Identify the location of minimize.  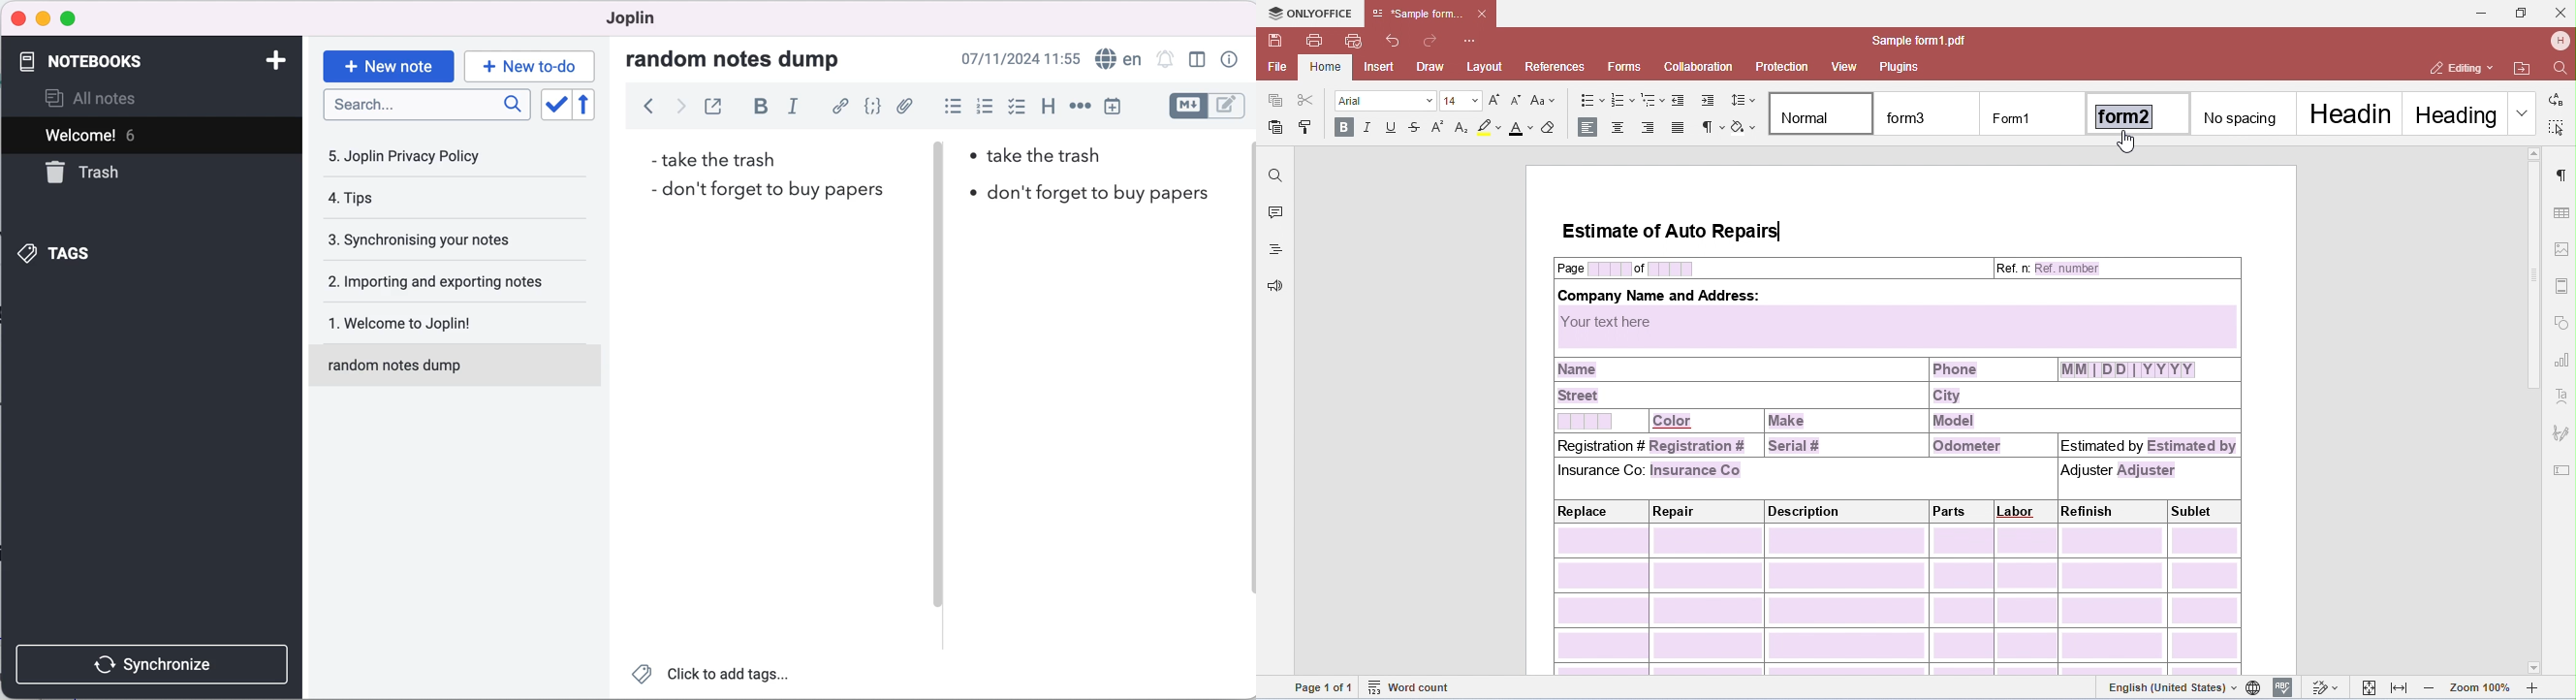
(42, 19).